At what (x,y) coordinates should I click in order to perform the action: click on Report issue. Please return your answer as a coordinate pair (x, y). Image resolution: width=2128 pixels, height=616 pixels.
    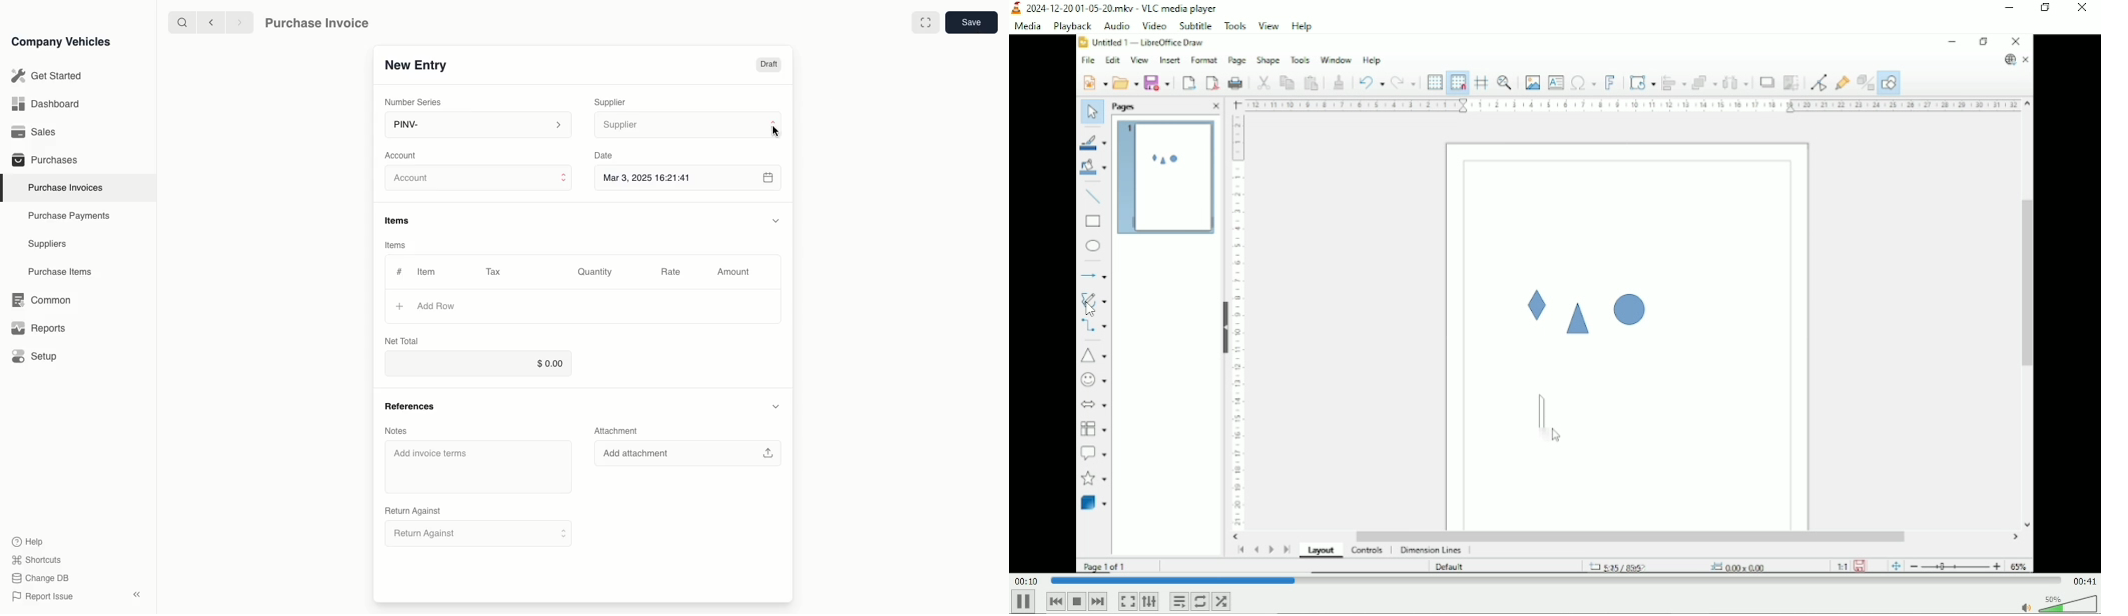
    Looking at the image, I should click on (45, 597).